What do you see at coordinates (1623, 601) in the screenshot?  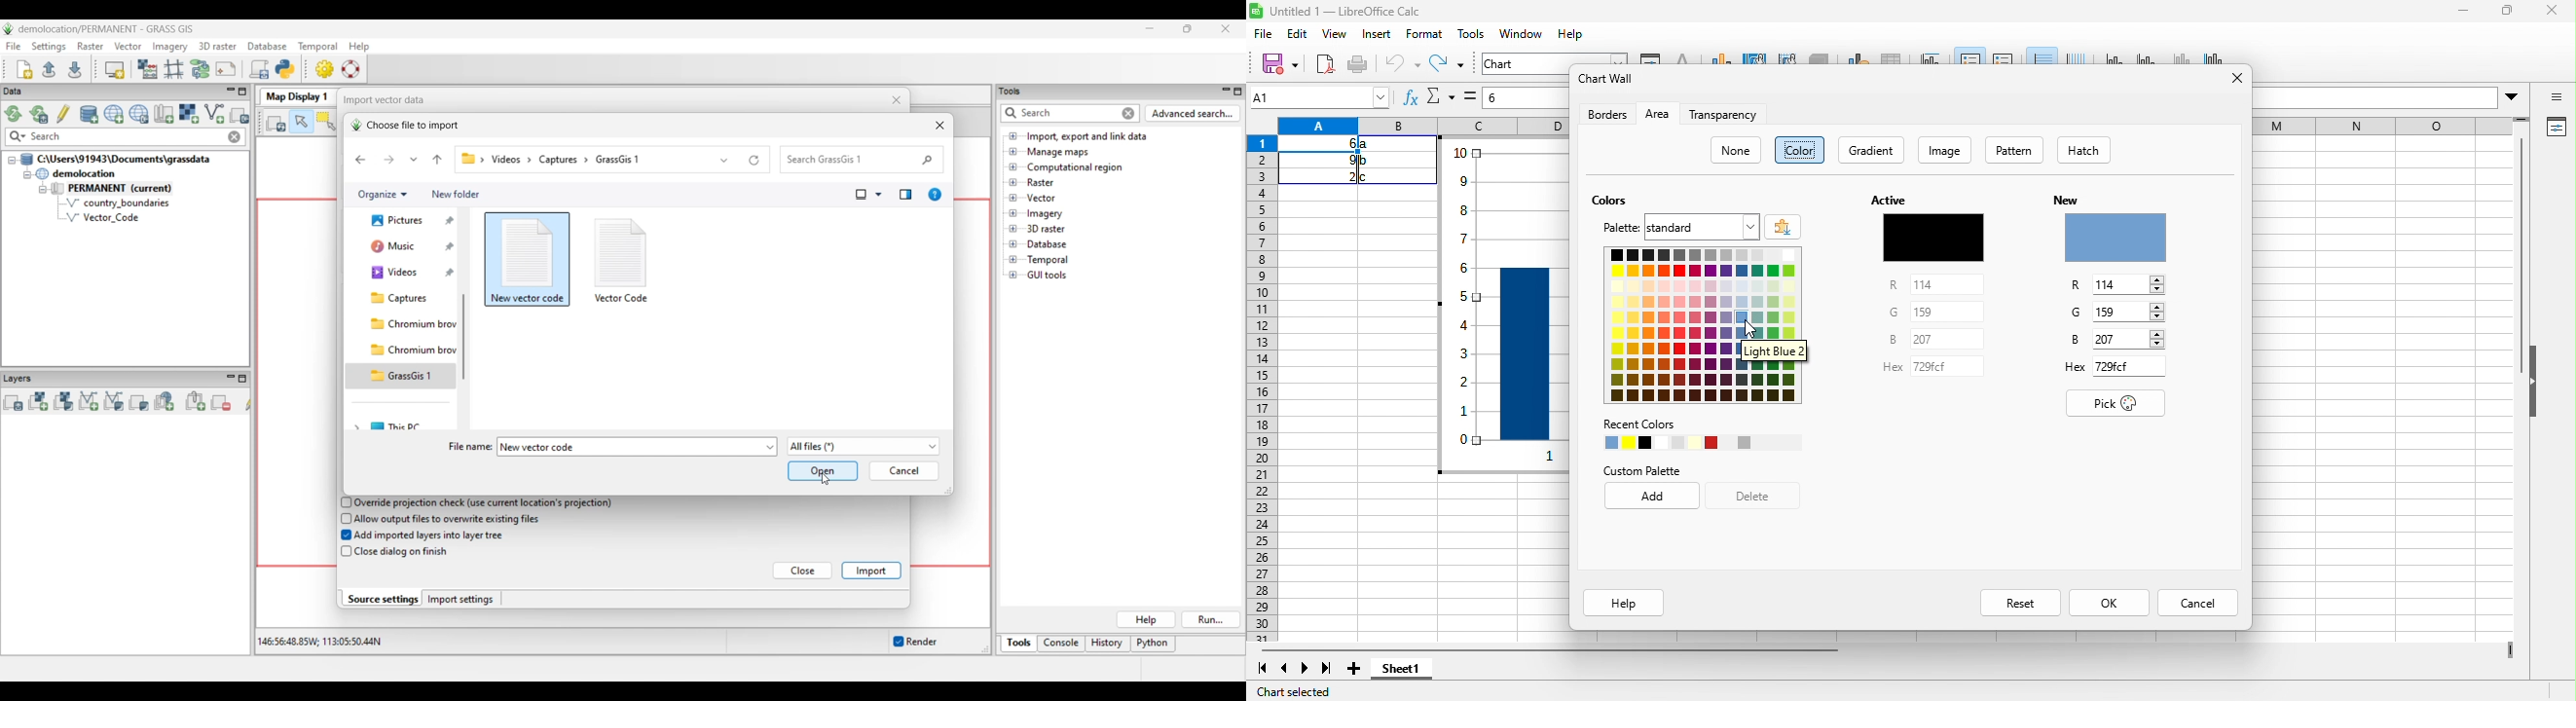 I see `help` at bounding box center [1623, 601].